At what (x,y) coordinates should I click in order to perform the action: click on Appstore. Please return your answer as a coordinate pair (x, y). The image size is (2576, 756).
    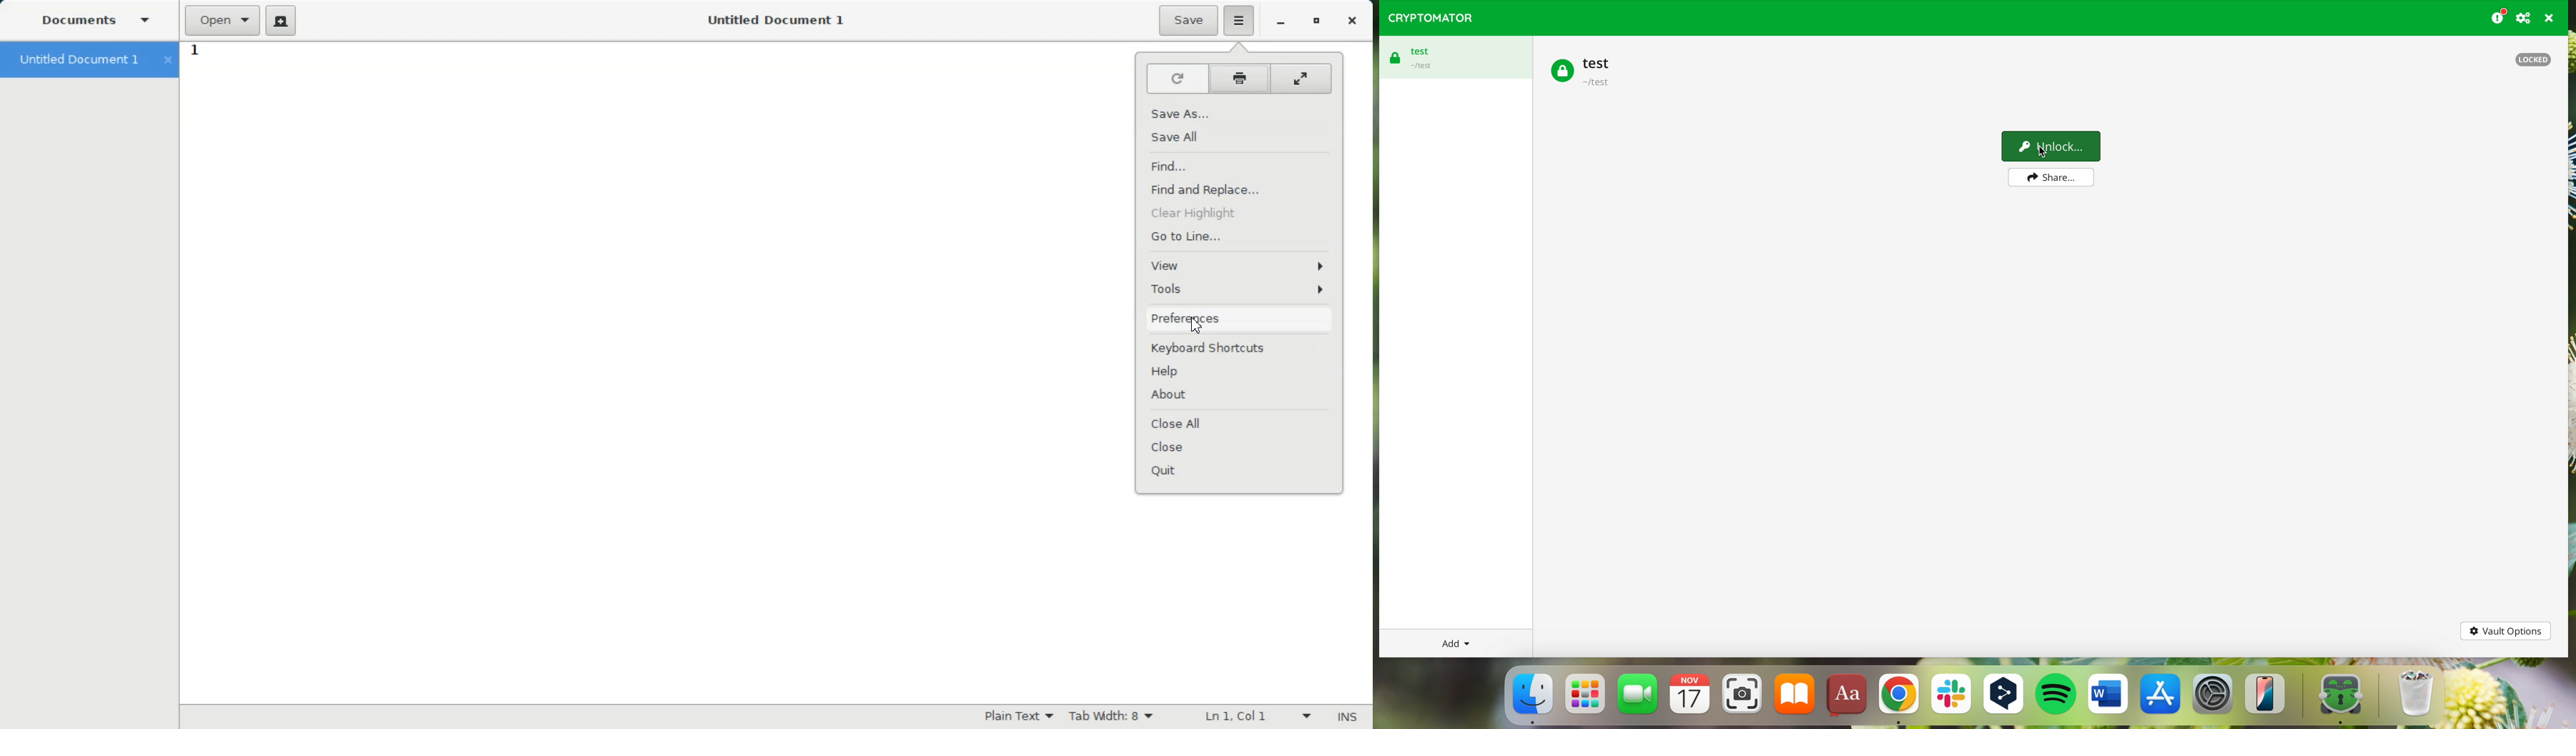
    Looking at the image, I should click on (2162, 697).